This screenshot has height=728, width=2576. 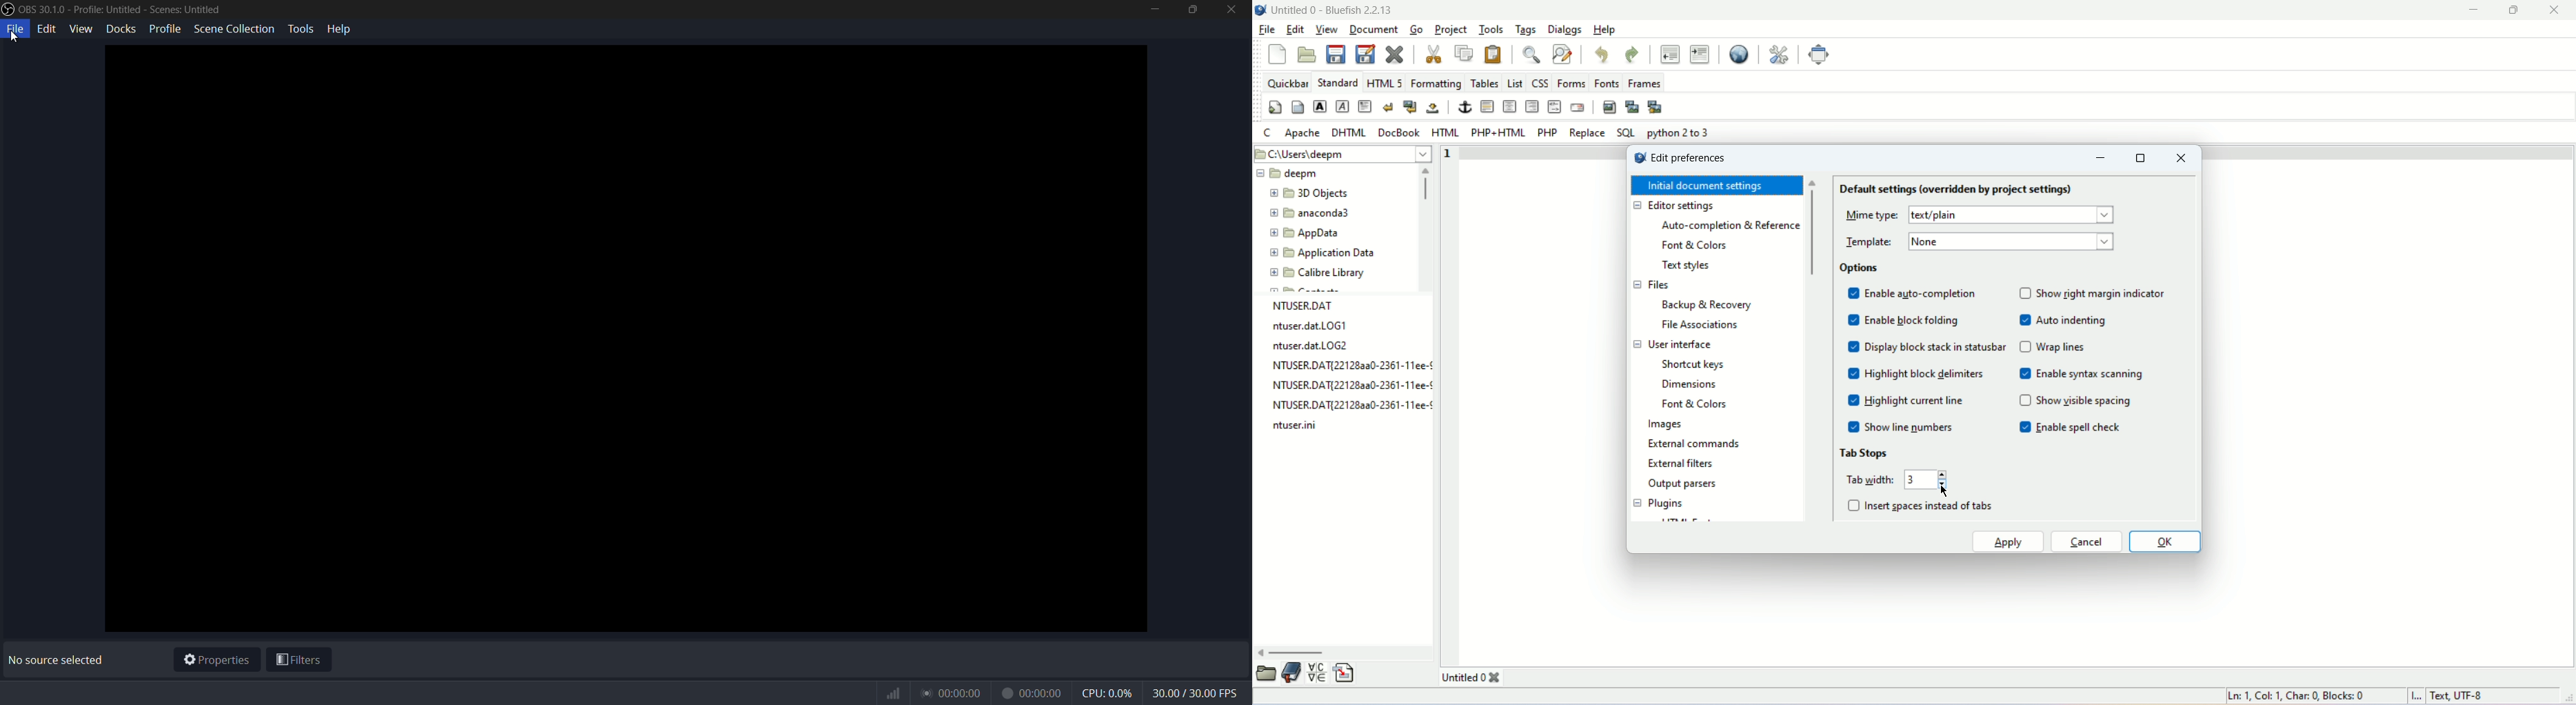 What do you see at coordinates (1109, 693) in the screenshot?
I see `cpu usage` at bounding box center [1109, 693].